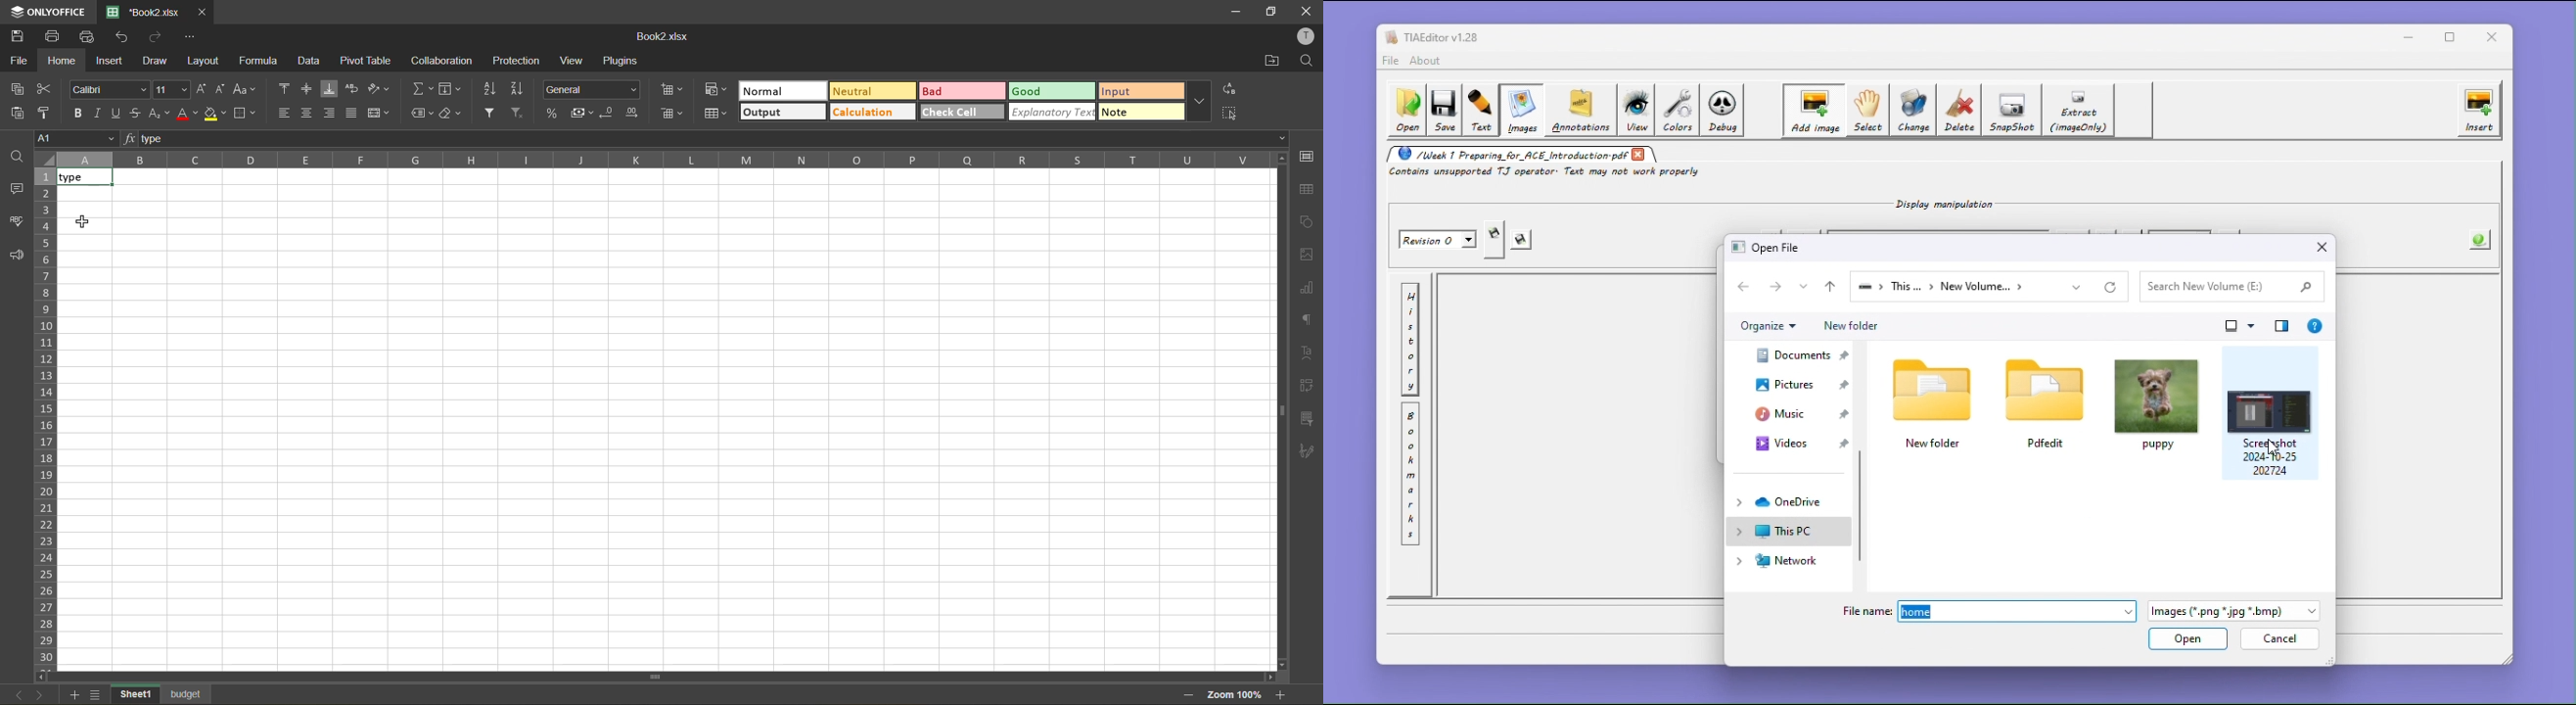 The width and height of the screenshot is (2576, 728). What do you see at coordinates (1229, 90) in the screenshot?
I see `replace` at bounding box center [1229, 90].